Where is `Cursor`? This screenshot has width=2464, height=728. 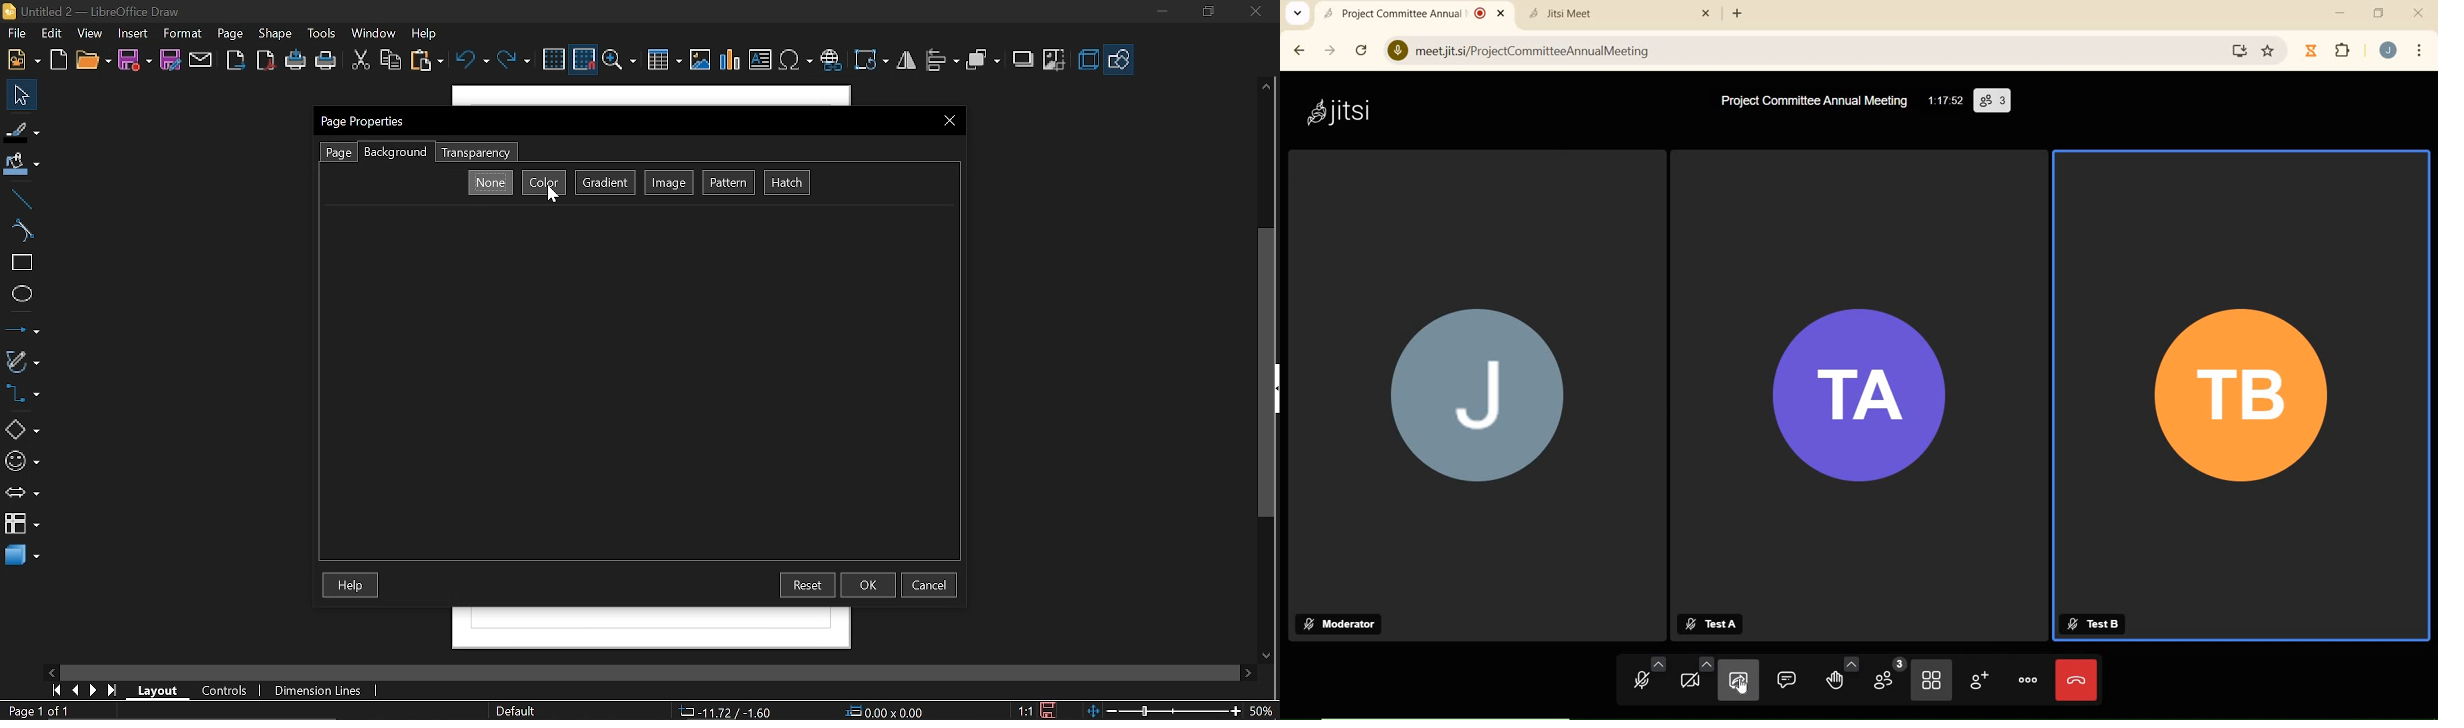
Cursor is located at coordinates (551, 196).